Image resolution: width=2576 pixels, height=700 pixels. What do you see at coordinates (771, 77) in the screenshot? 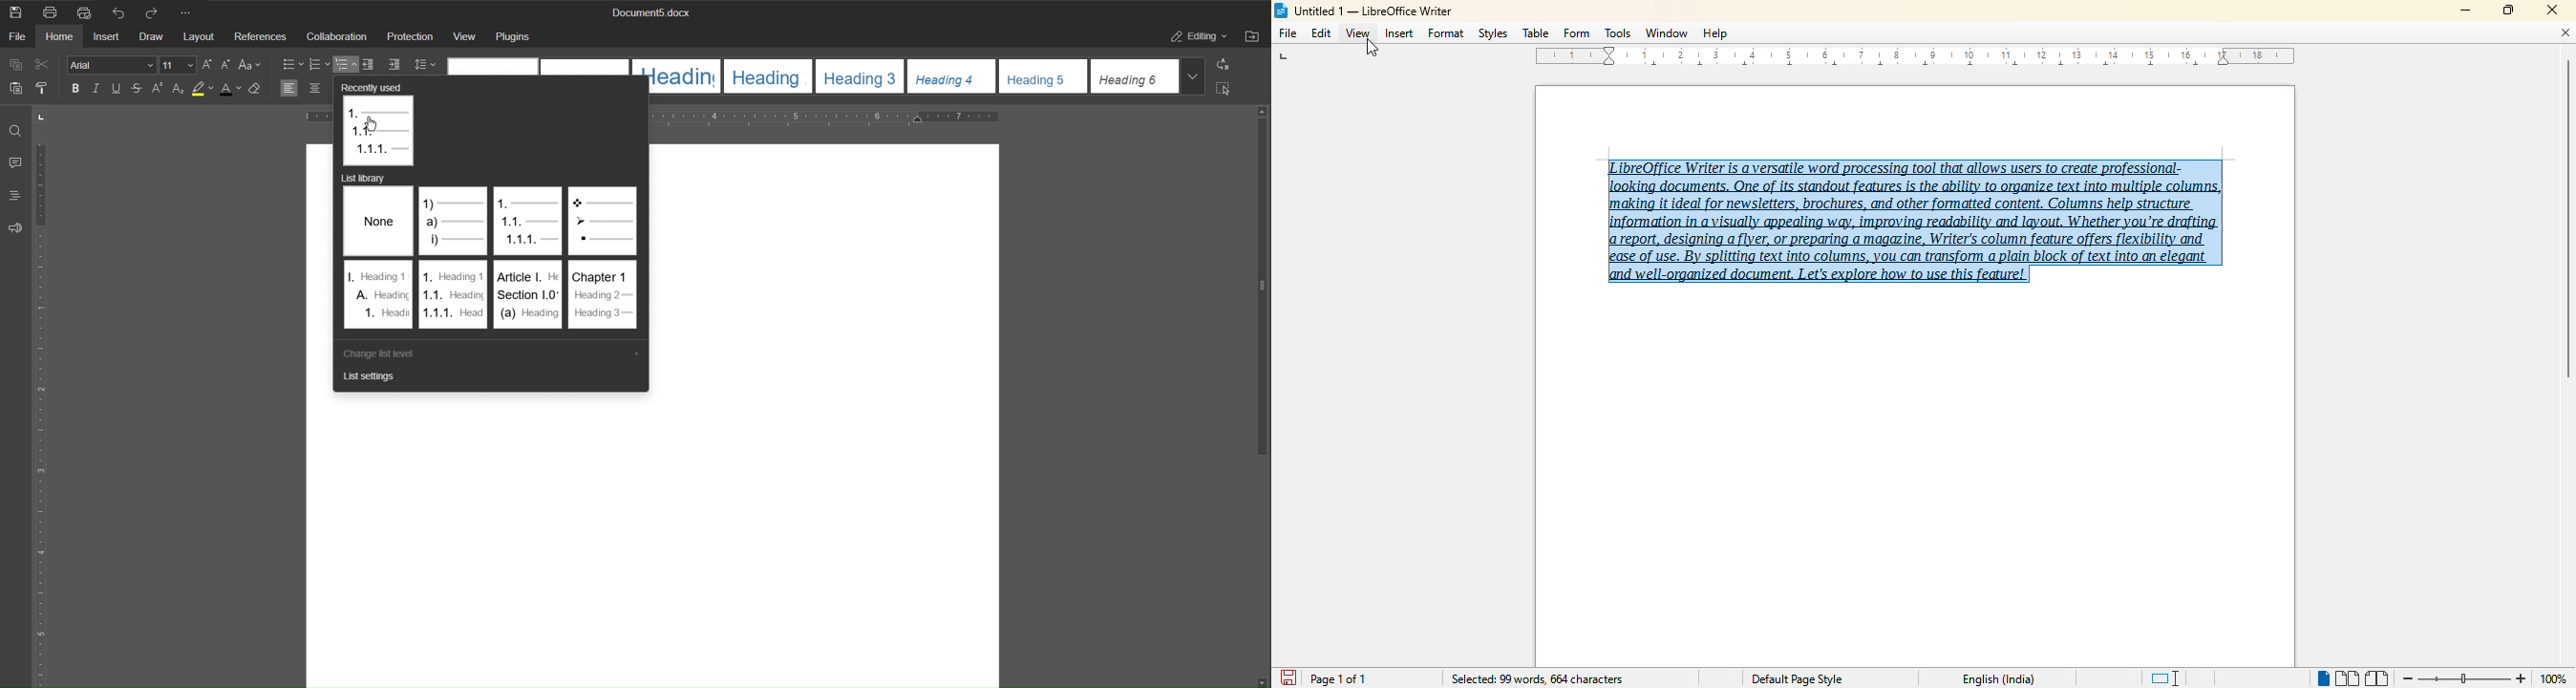
I see `Heading 2` at bounding box center [771, 77].